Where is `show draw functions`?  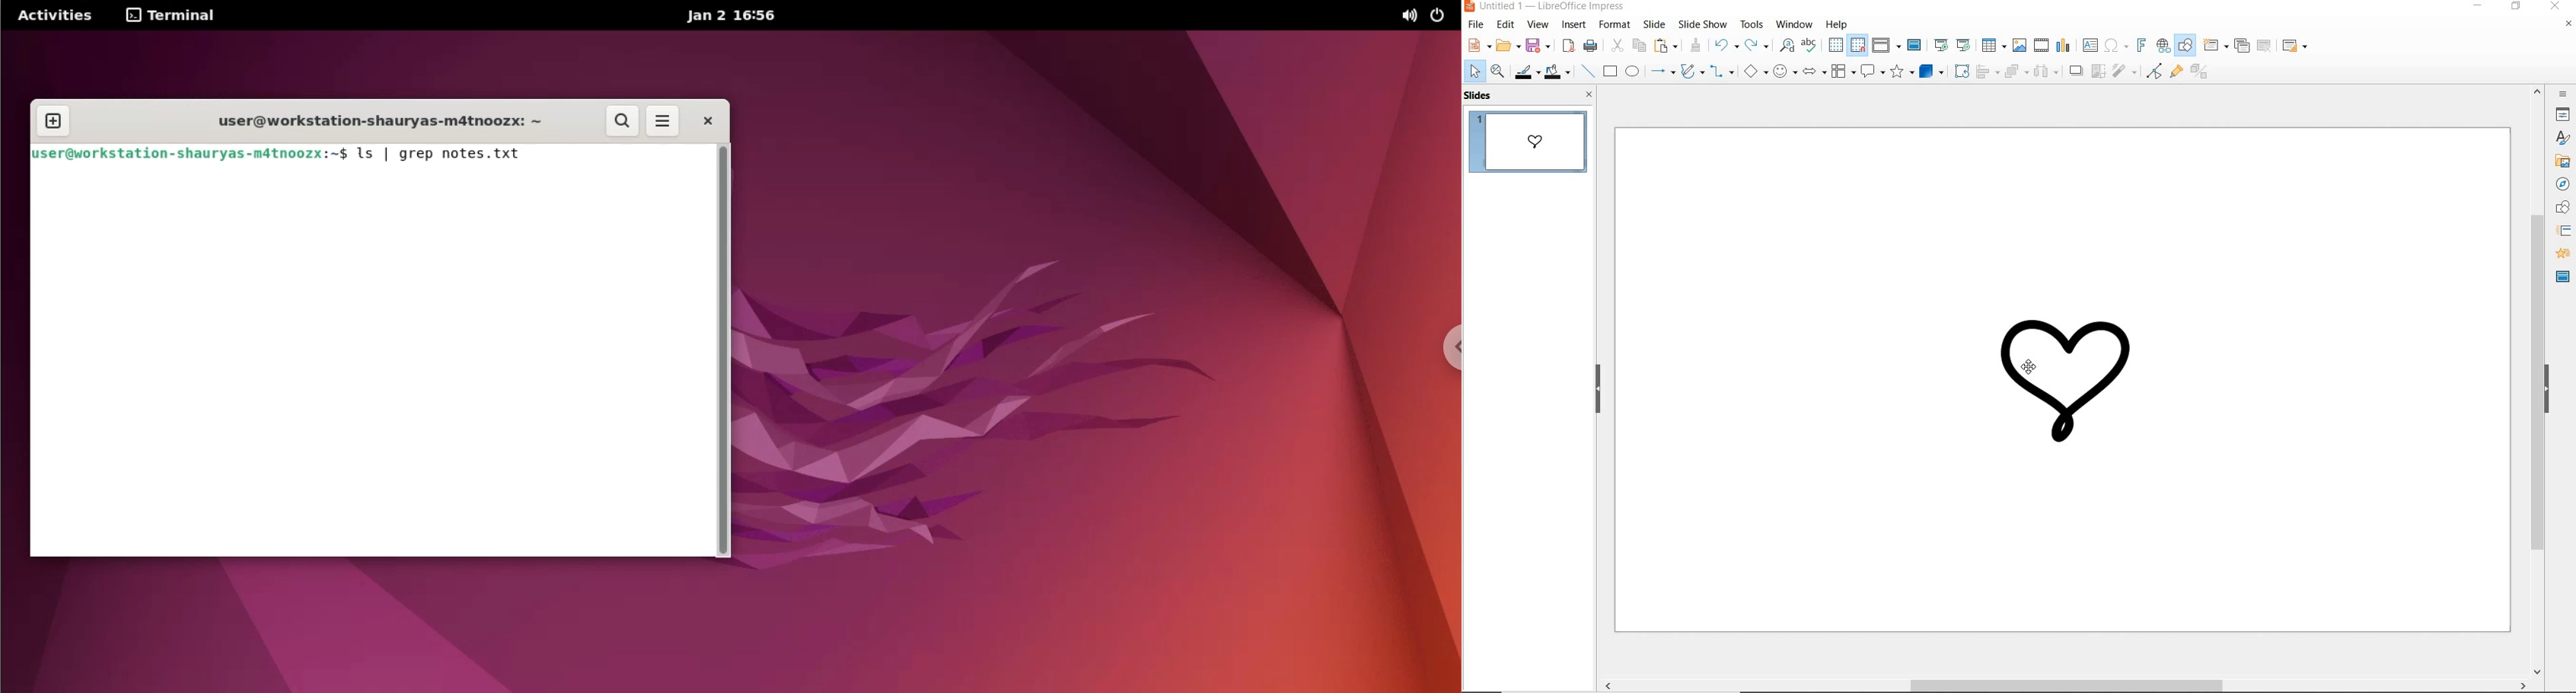
show draw functions is located at coordinates (2185, 46).